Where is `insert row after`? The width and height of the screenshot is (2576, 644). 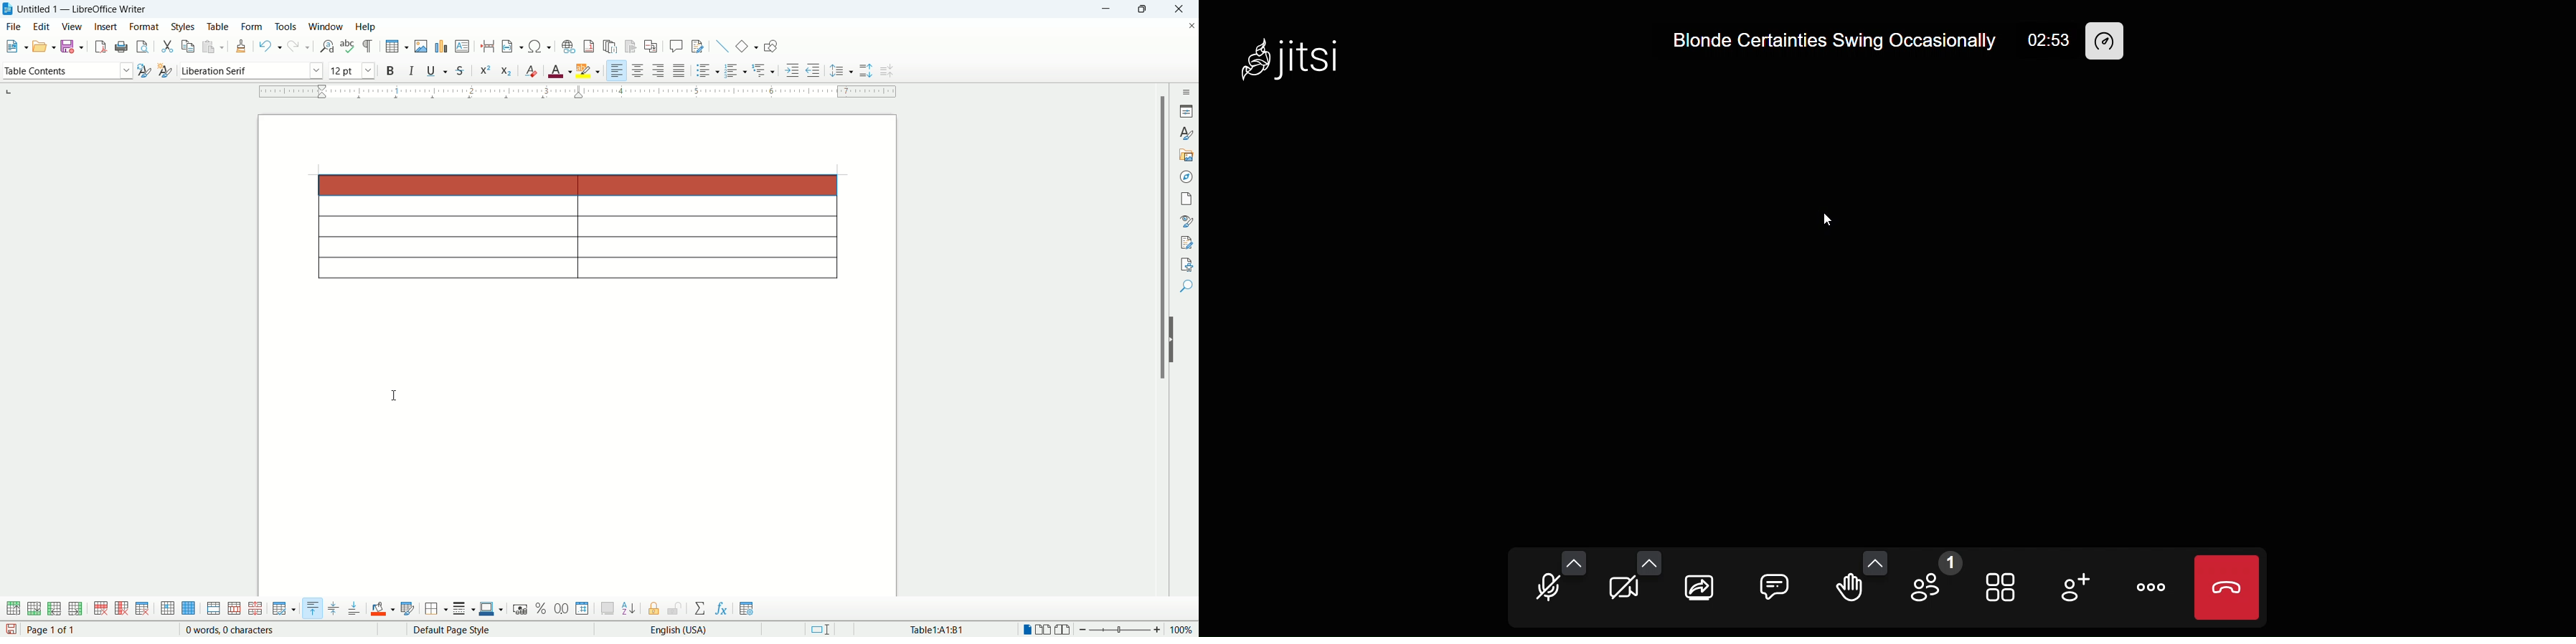
insert row after is located at coordinates (76, 608).